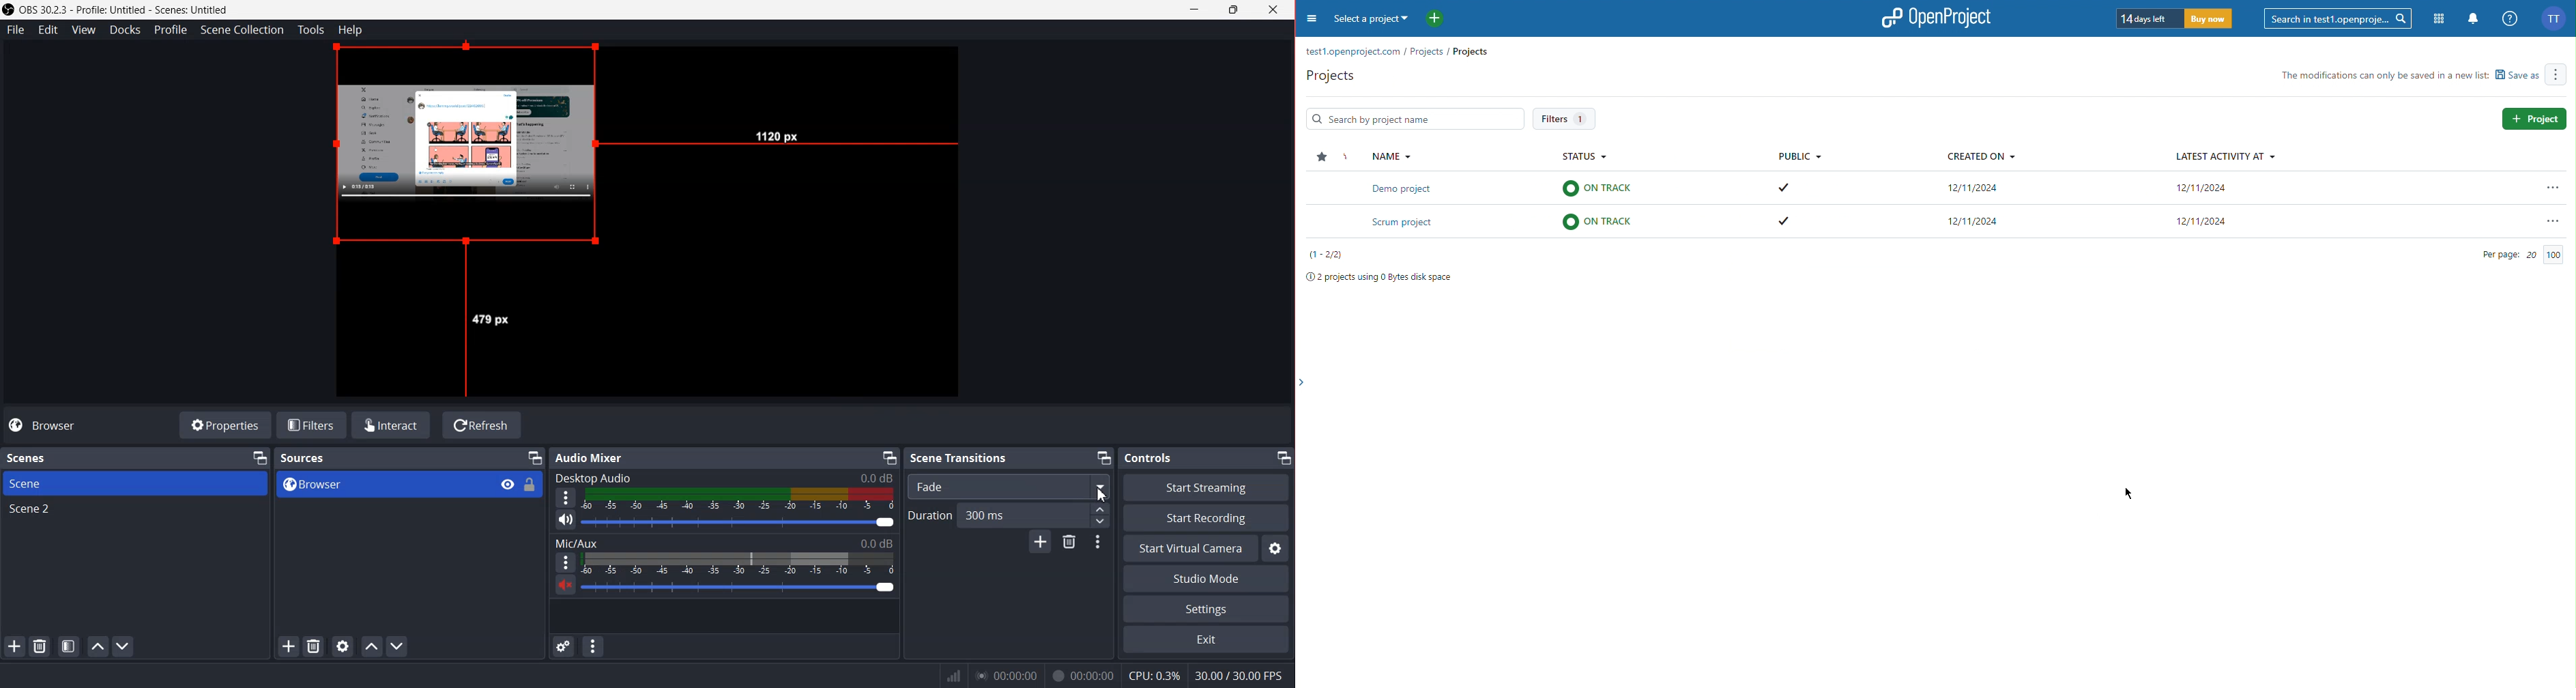 Image resolution: width=2576 pixels, height=700 pixels. Describe the element at coordinates (384, 485) in the screenshot. I see `Browser` at that location.